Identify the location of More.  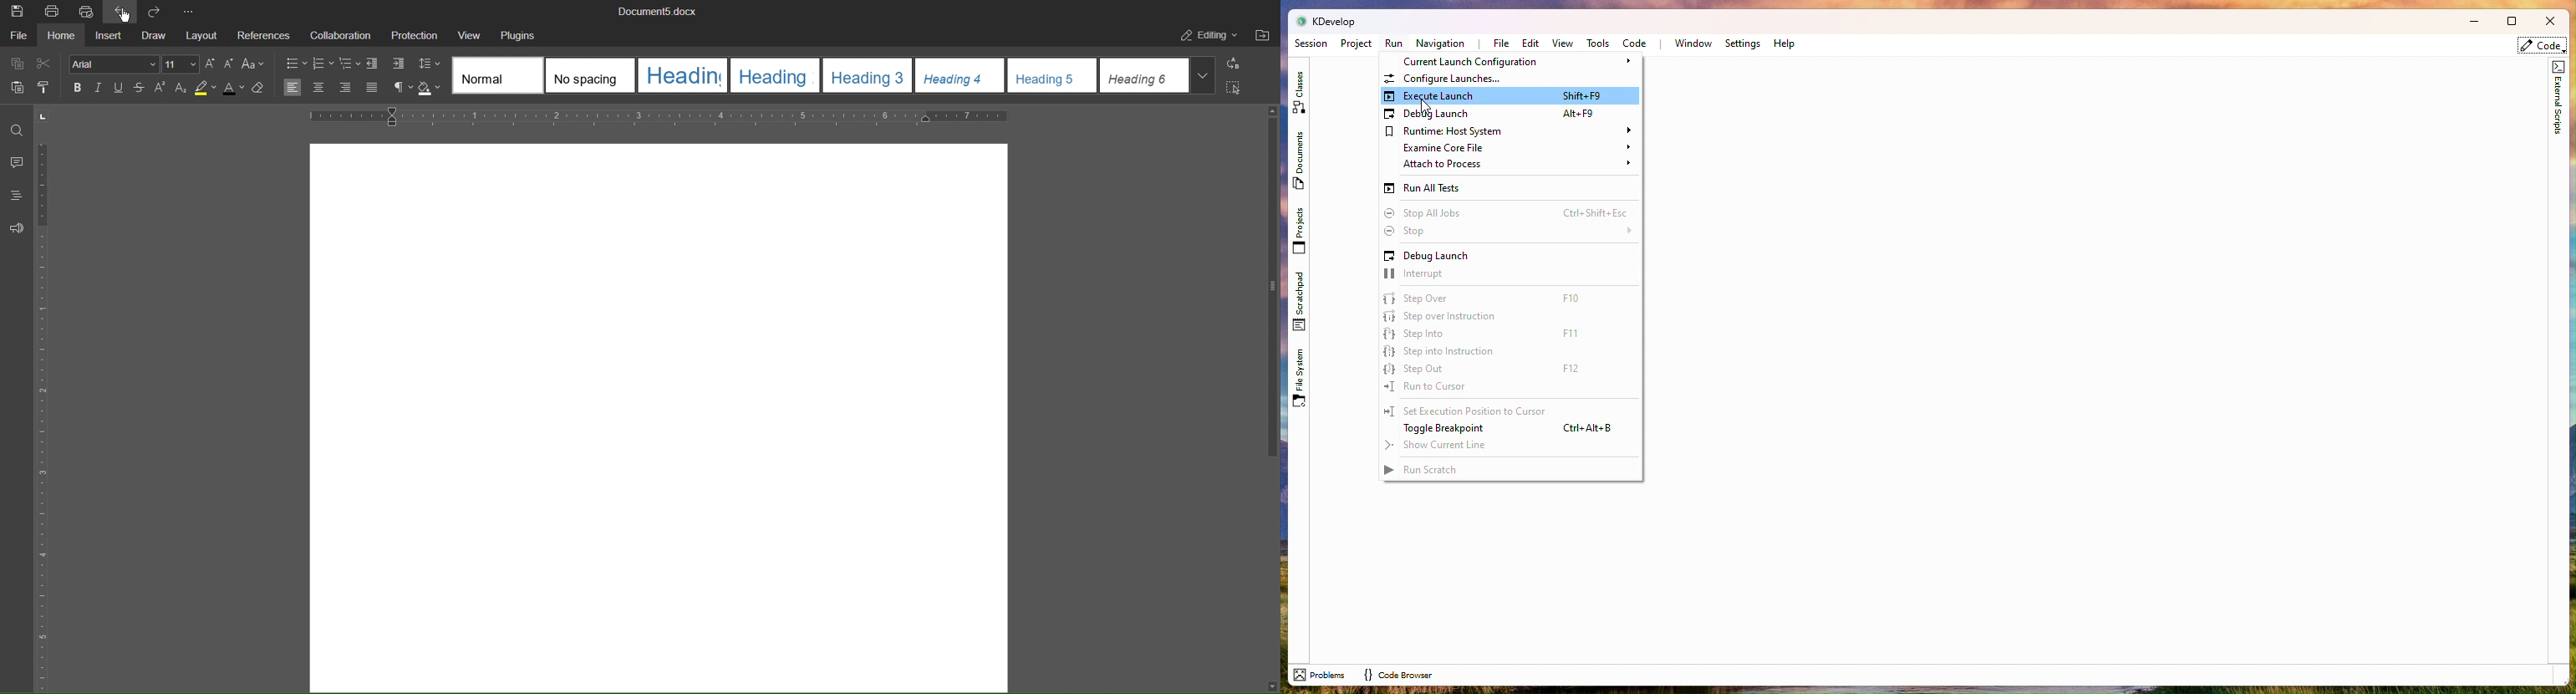
(190, 10).